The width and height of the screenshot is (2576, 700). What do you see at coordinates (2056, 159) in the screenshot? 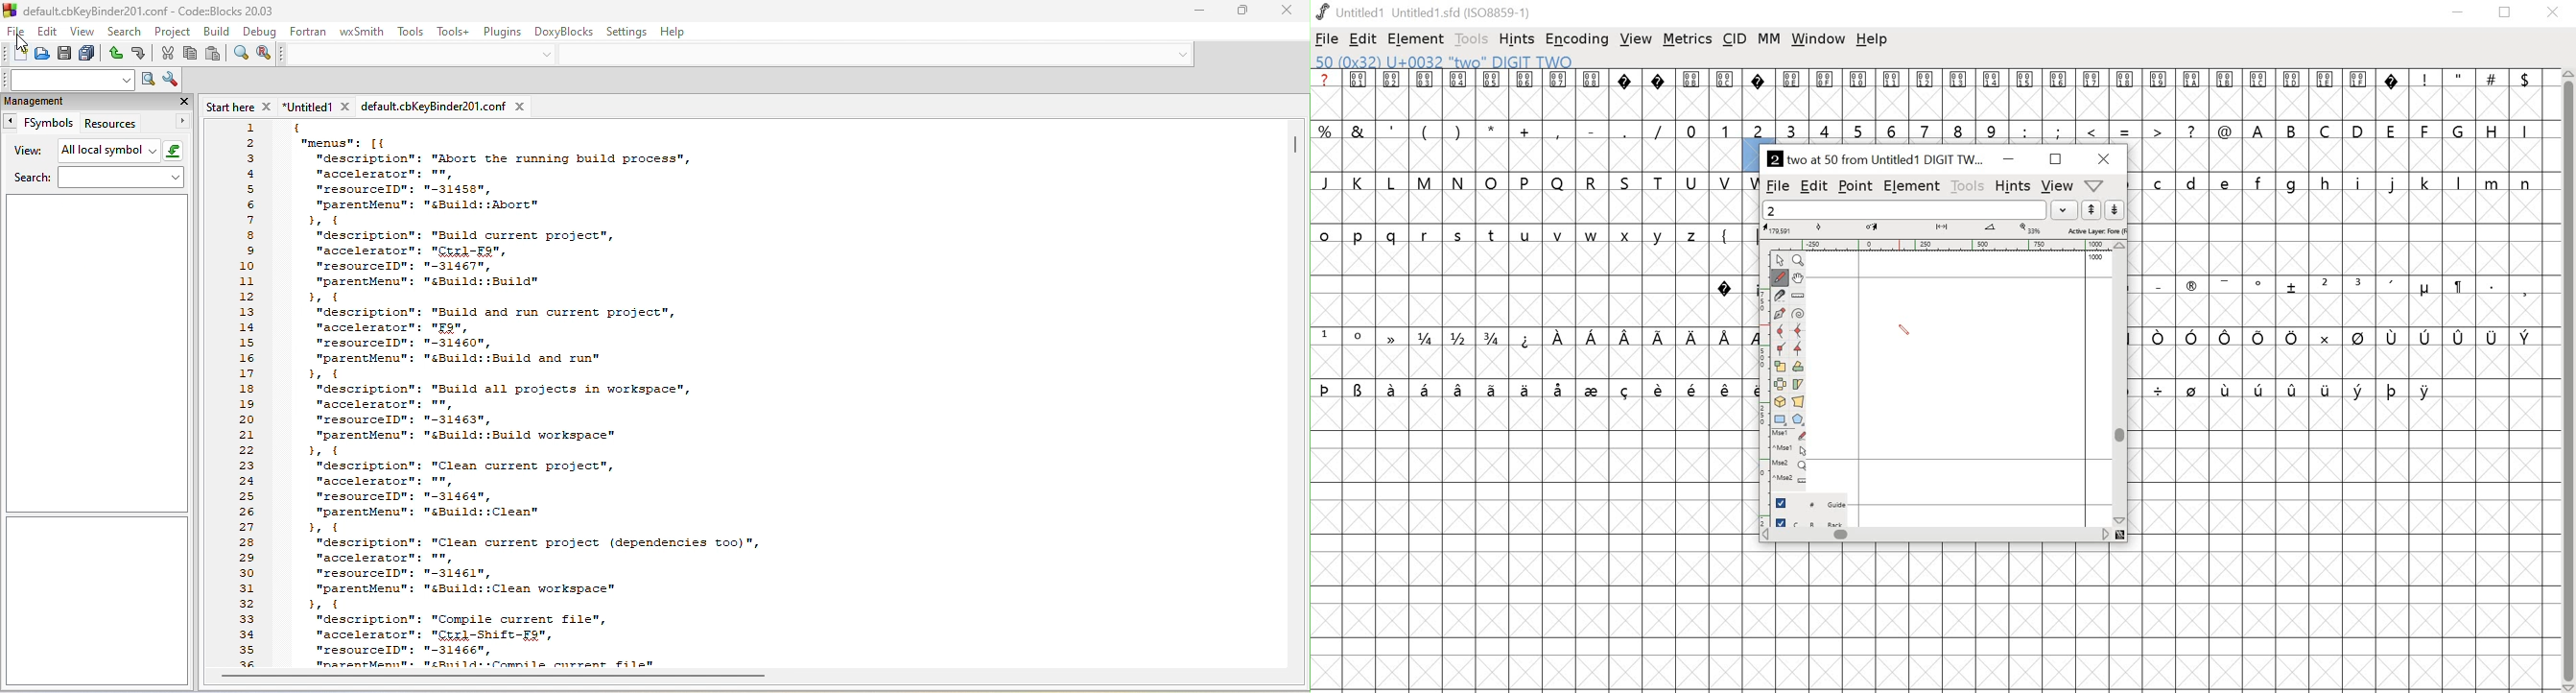
I see `maximize` at bounding box center [2056, 159].